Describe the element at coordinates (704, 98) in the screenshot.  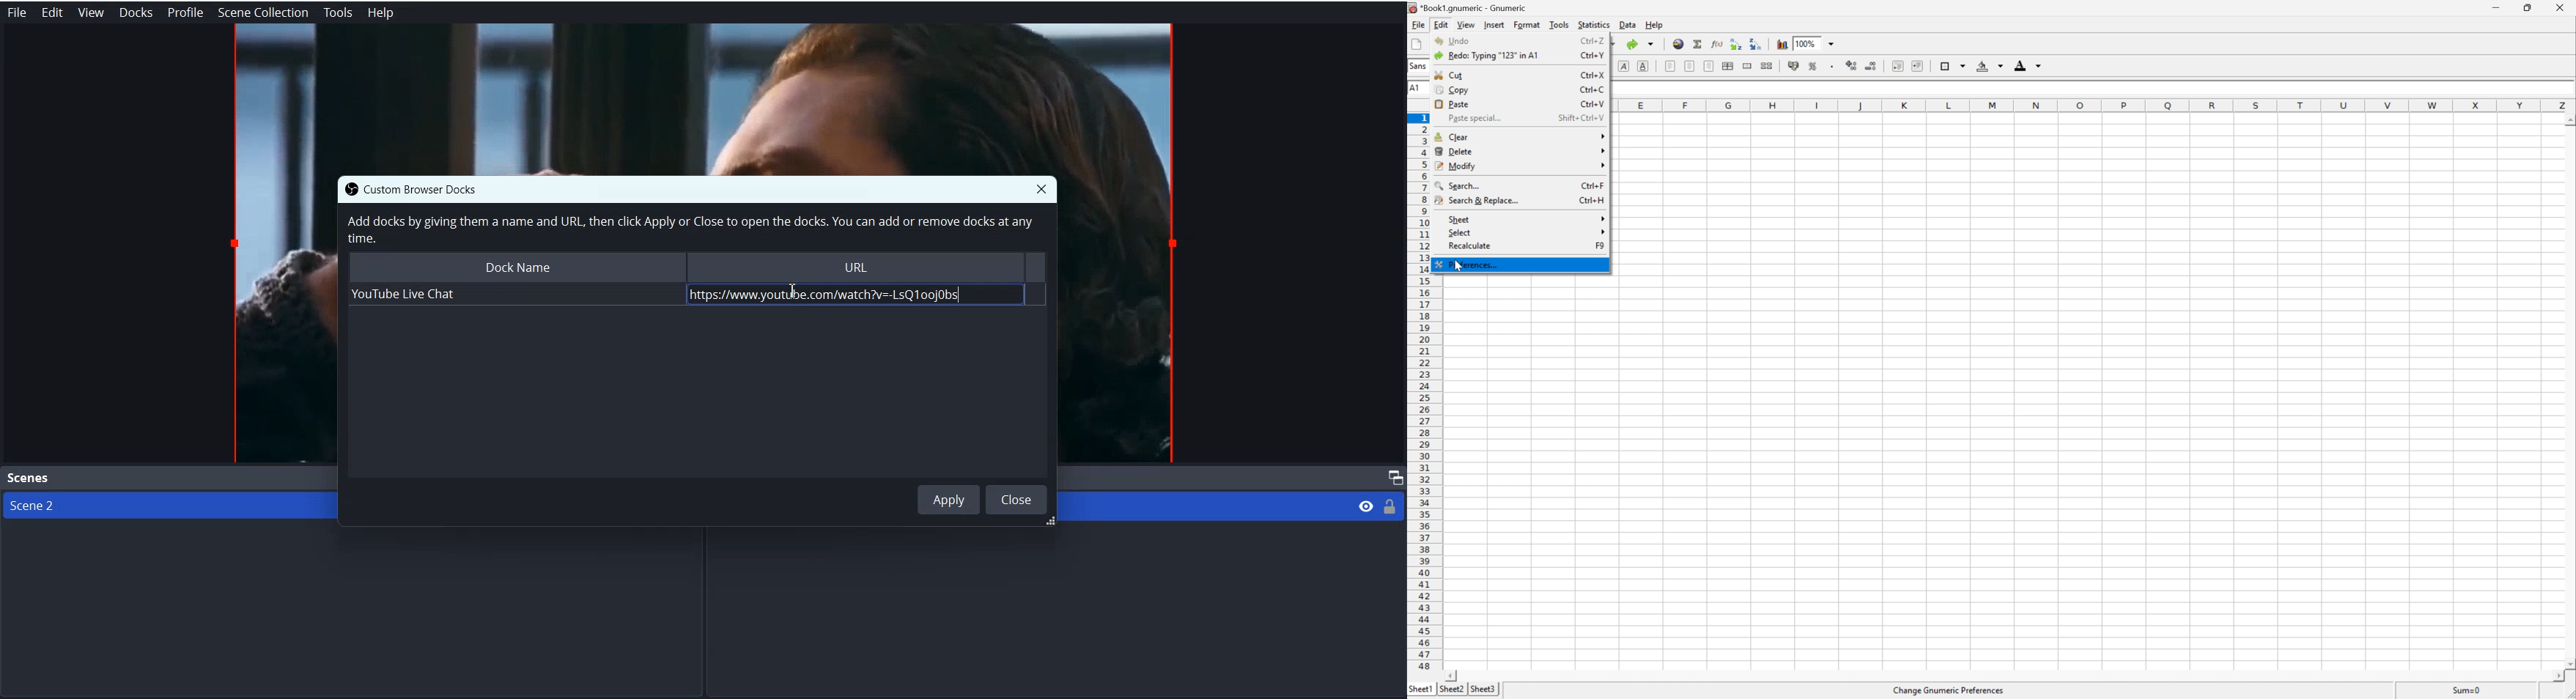
I see `File Preview window` at that location.